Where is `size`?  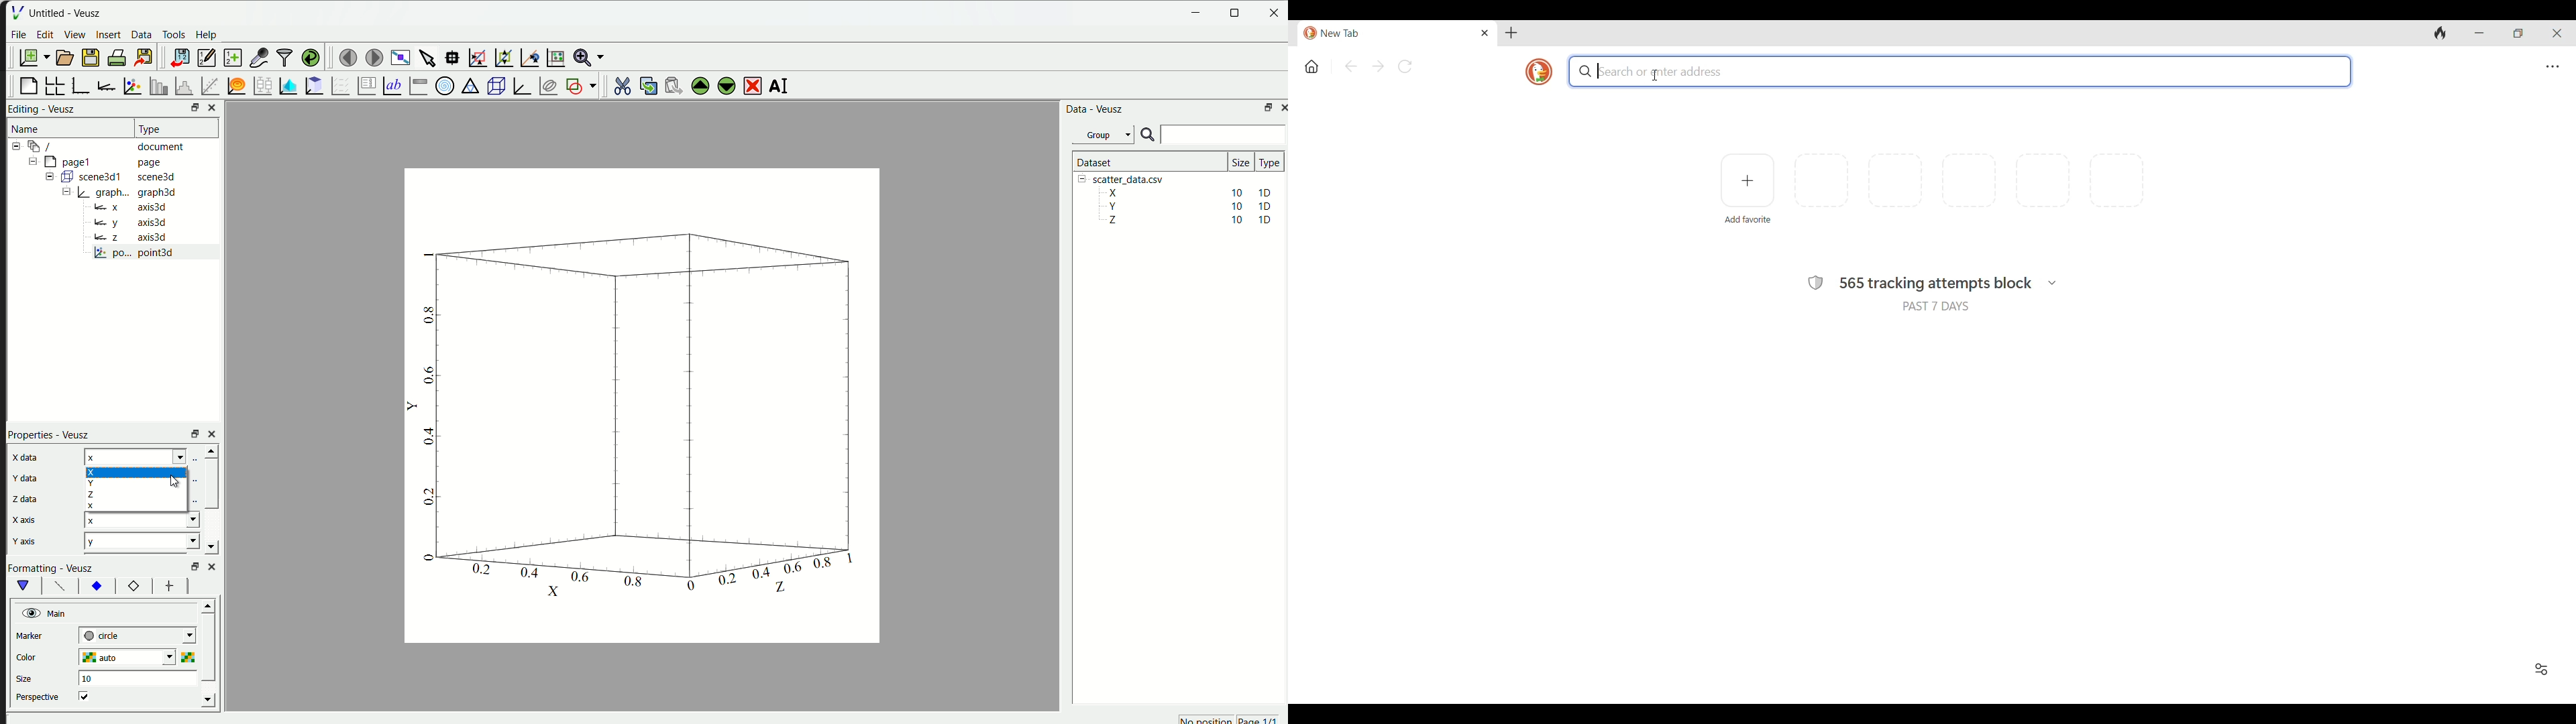
size is located at coordinates (28, 676).